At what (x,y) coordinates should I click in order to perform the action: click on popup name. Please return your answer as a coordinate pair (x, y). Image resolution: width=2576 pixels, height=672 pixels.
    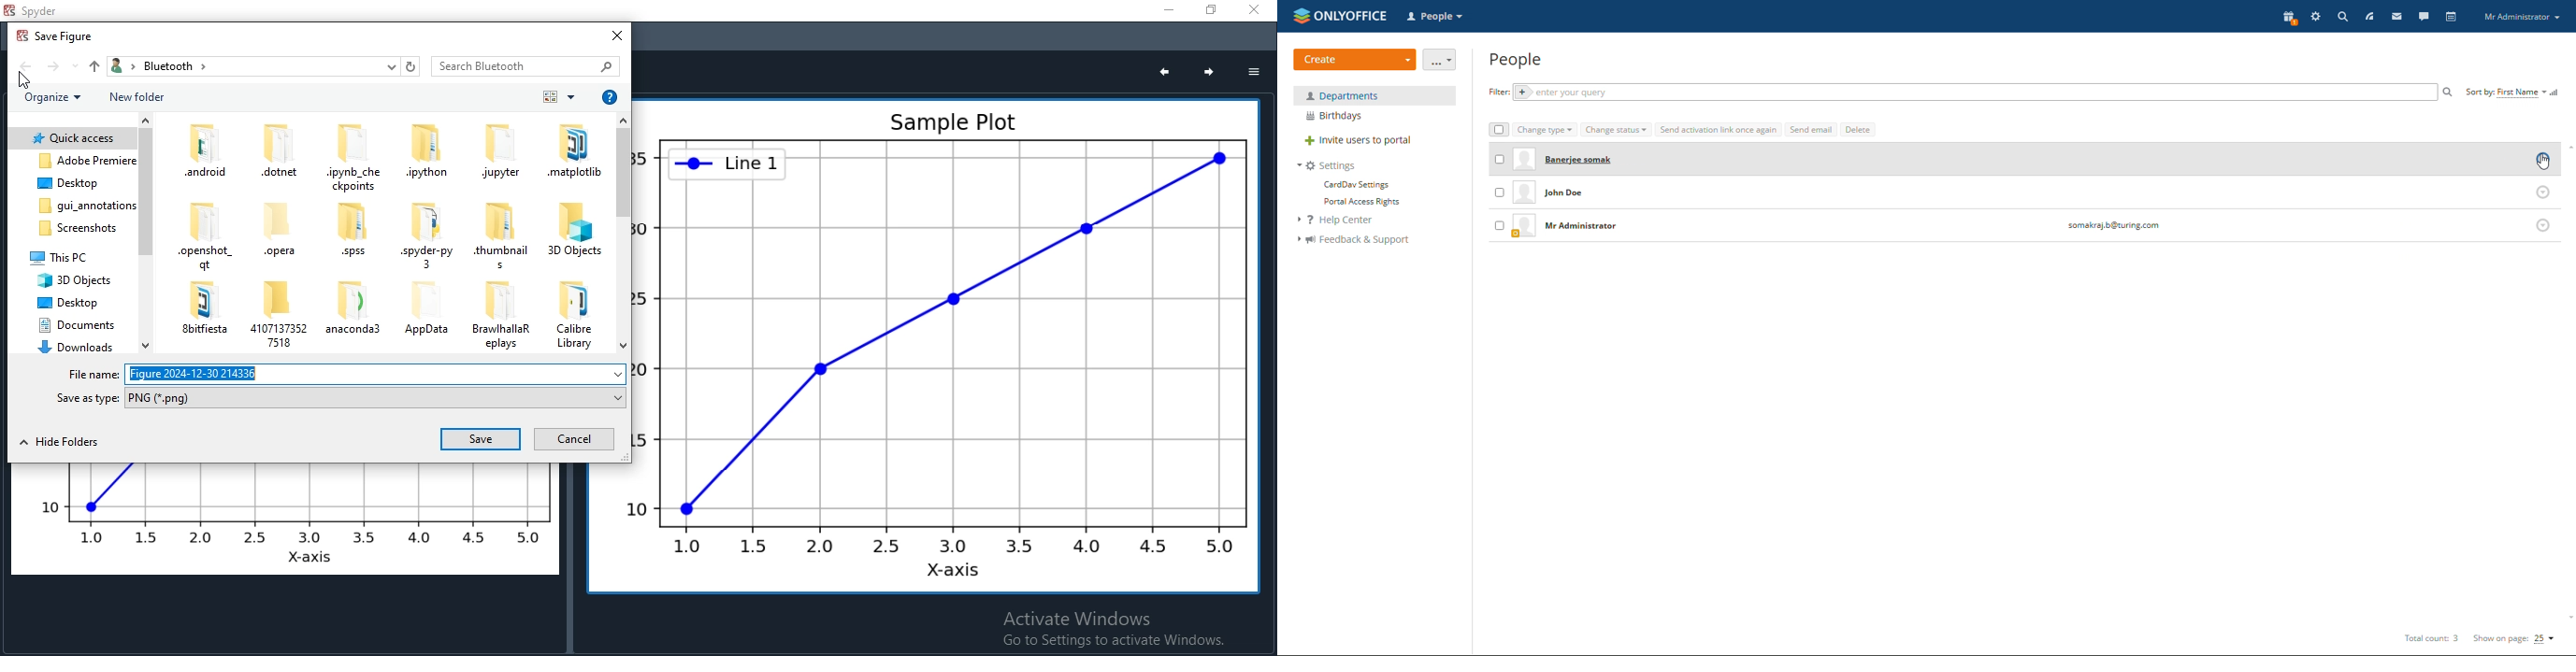
    Looking at the image, I should click on (53, 36).